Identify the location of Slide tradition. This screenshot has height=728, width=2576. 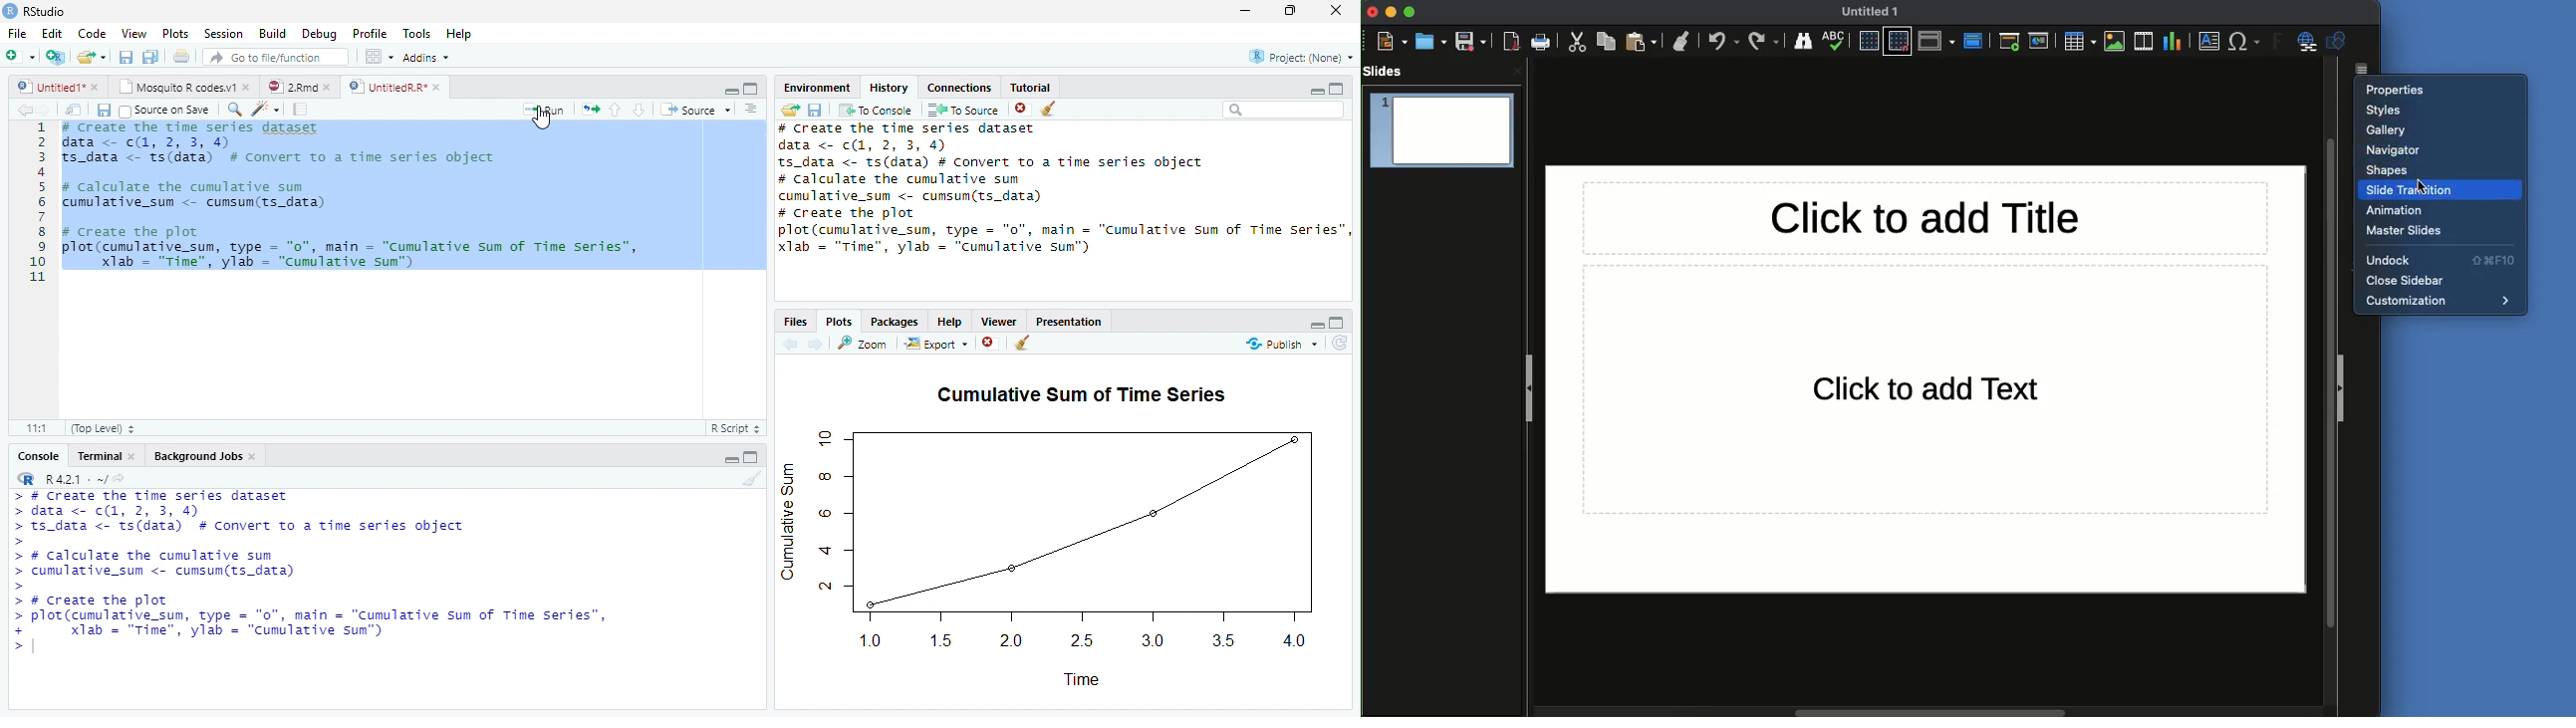
(2438, 190).